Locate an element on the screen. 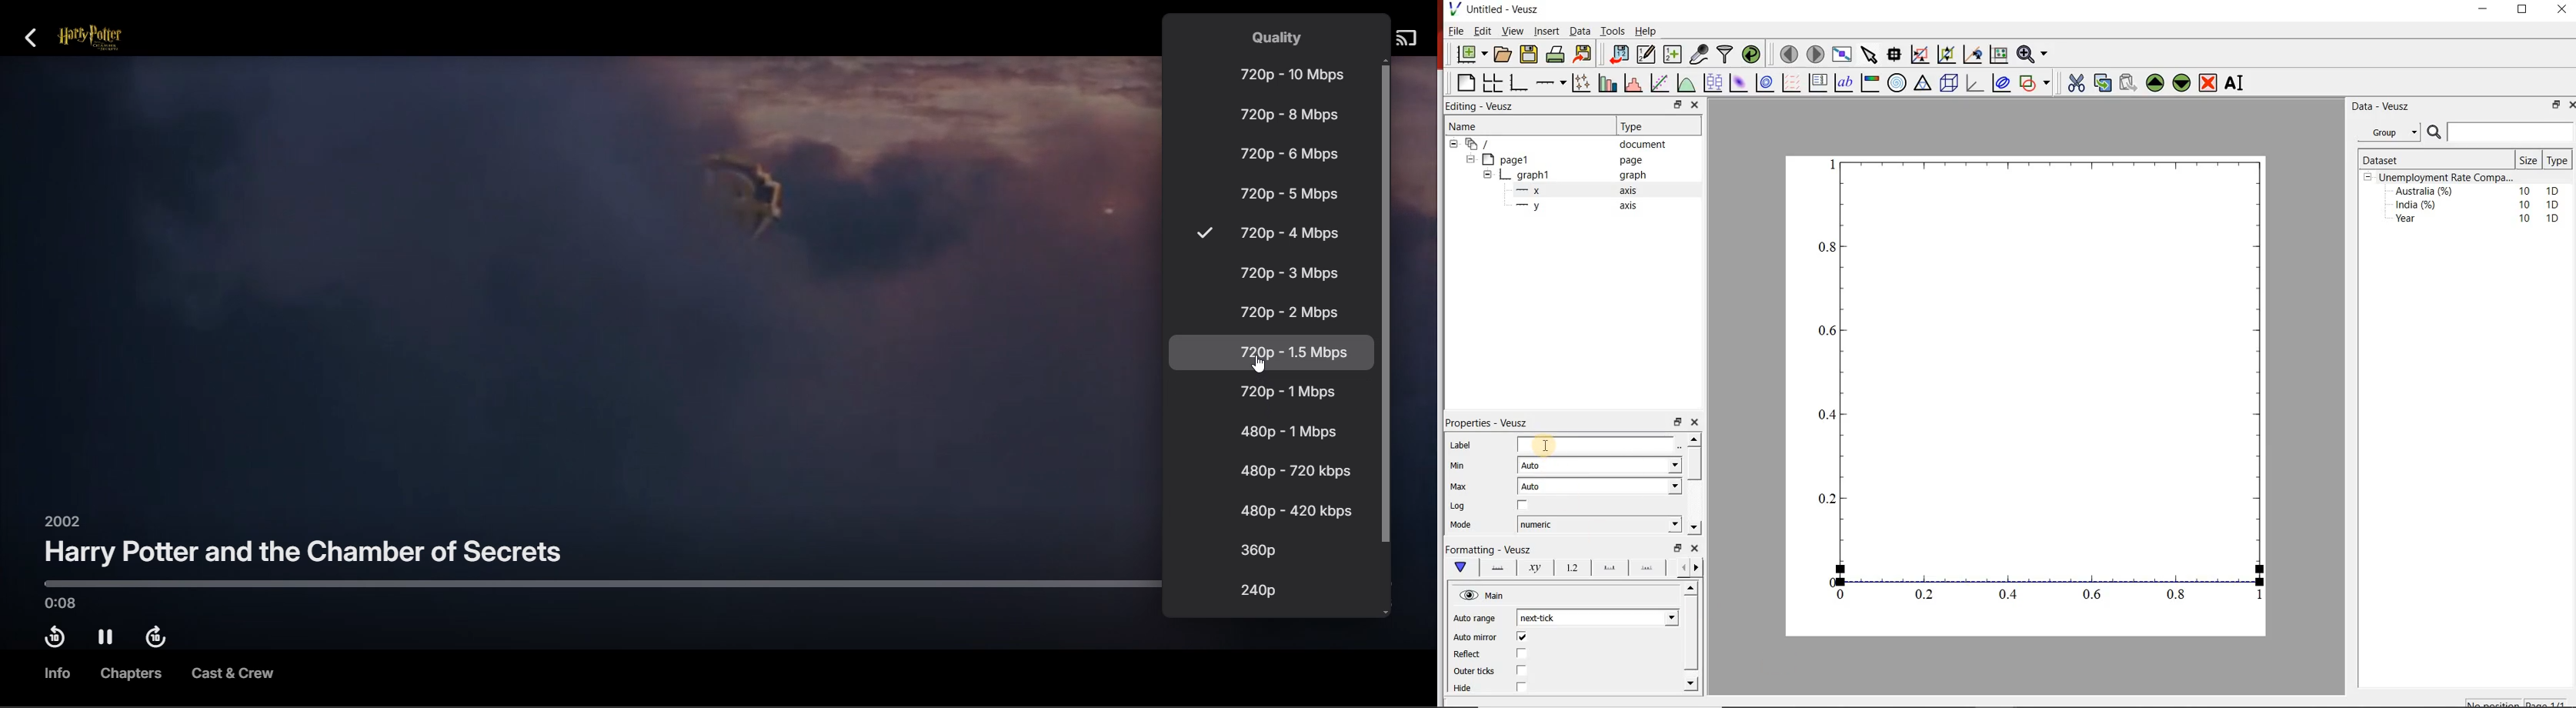 Image resolution: width=2576 pixels, height=728 pixels. collpase is located at coordinates (2368, 178).